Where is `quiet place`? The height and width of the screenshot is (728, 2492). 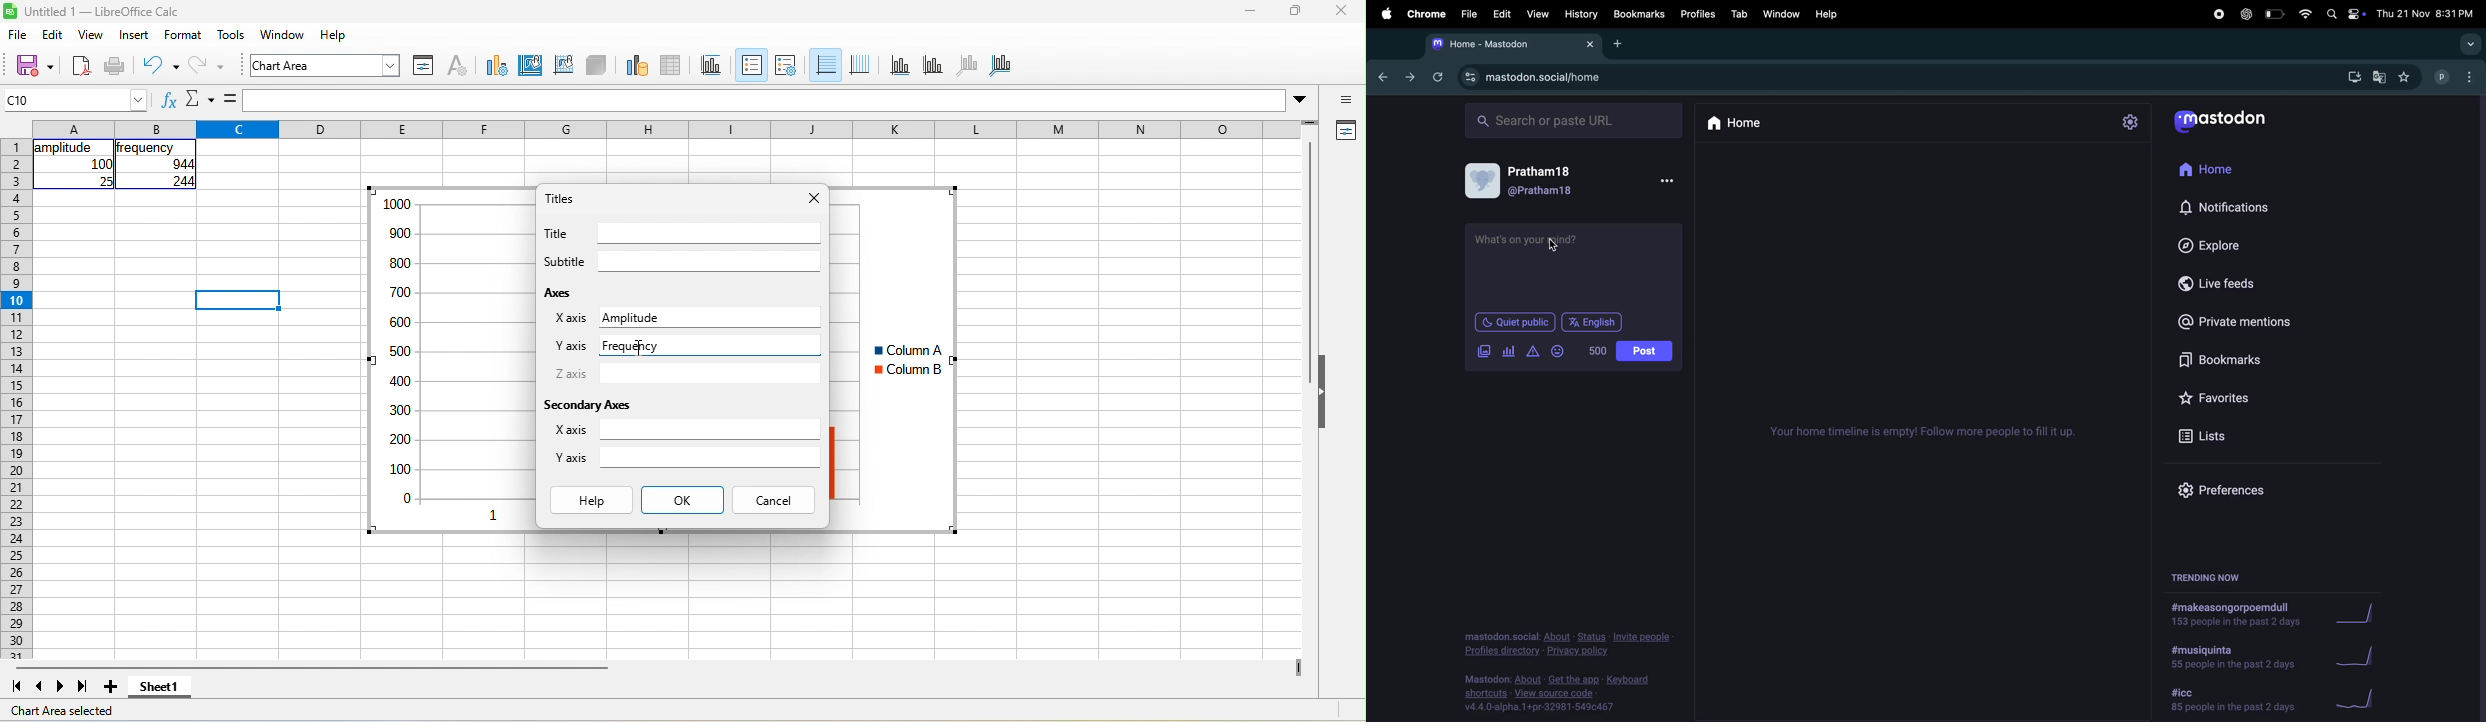
quiet place is located at coordinates (1519, 321).